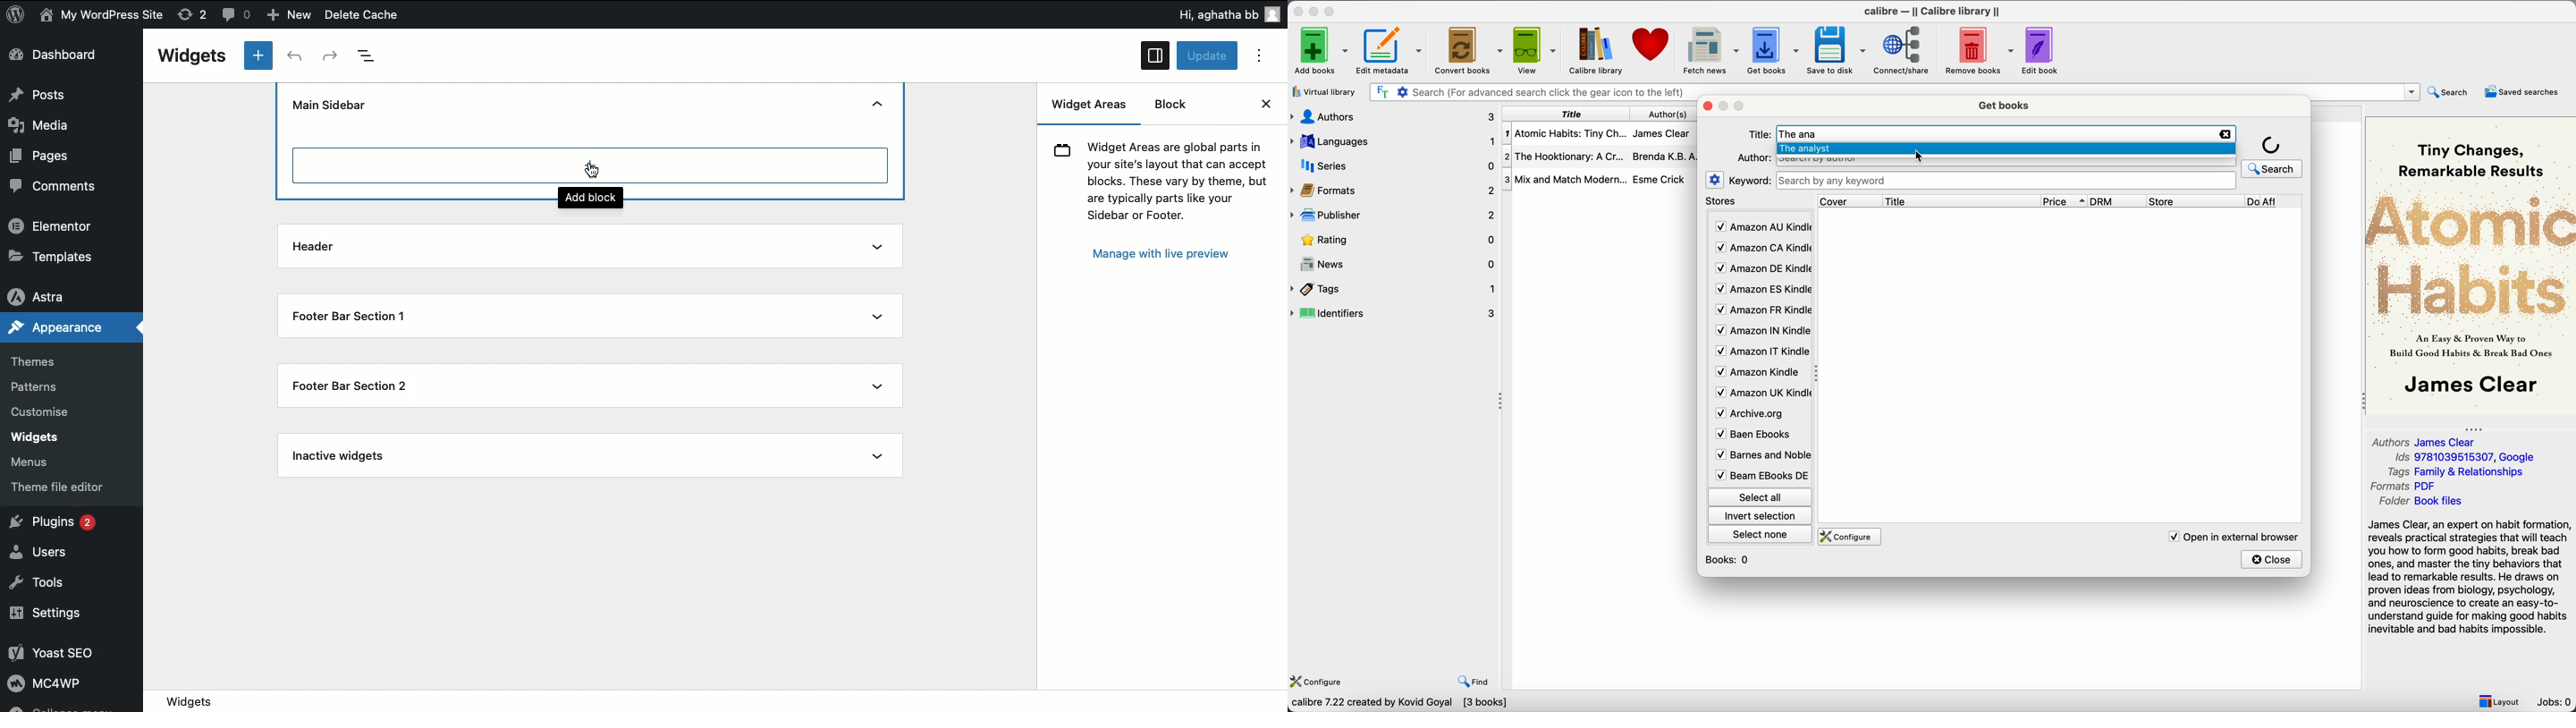 The image size is (2576, 728). I want to click on New tab, so click(259, 55).